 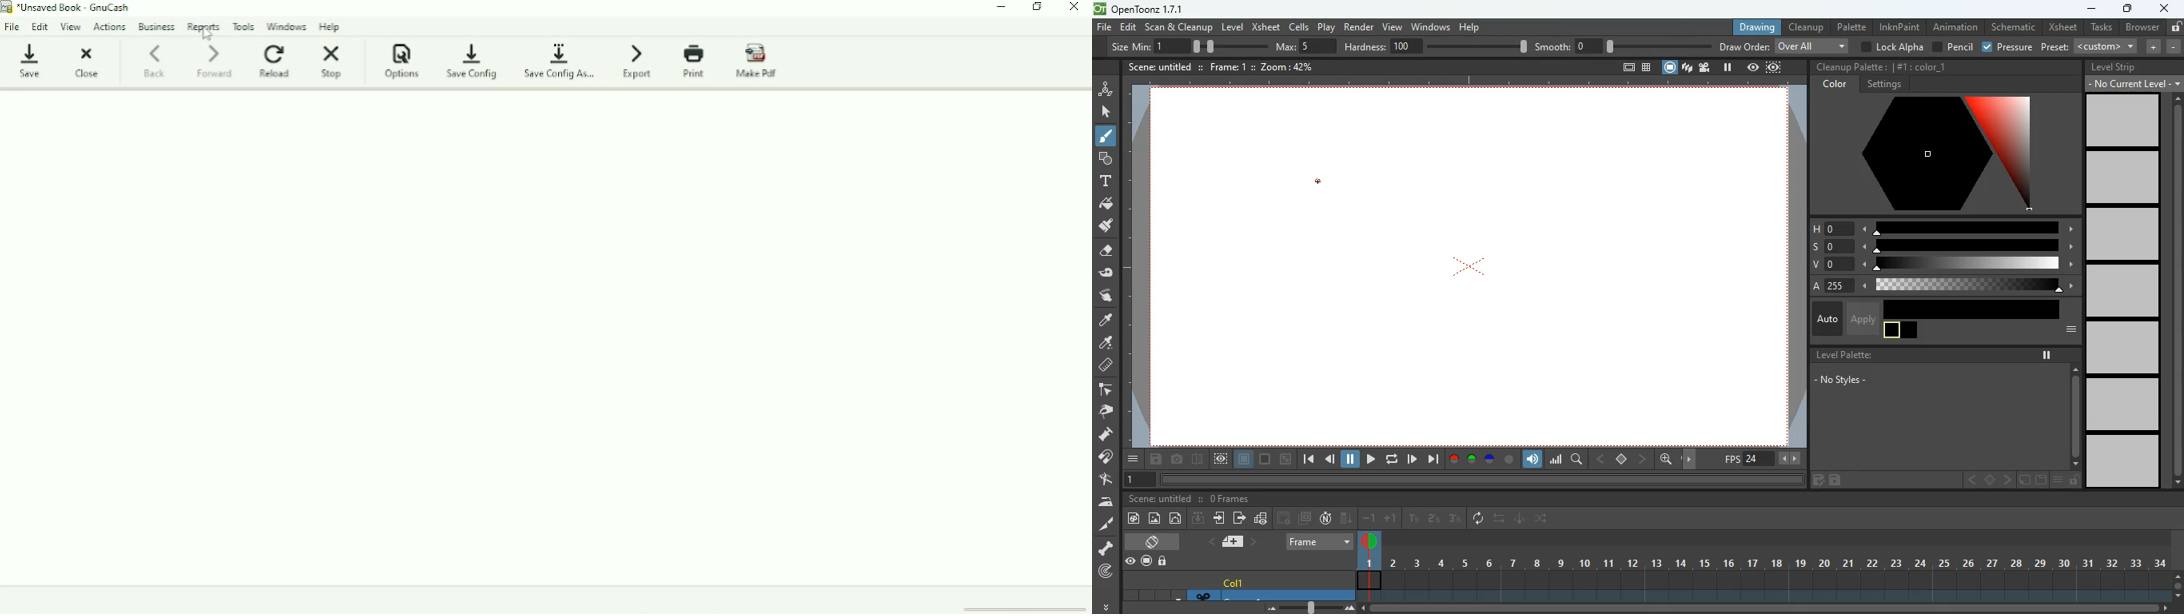 What do you see at coordinates (402, 62) in the screenshot?
I see `Options` at bounding box center [402, 62].